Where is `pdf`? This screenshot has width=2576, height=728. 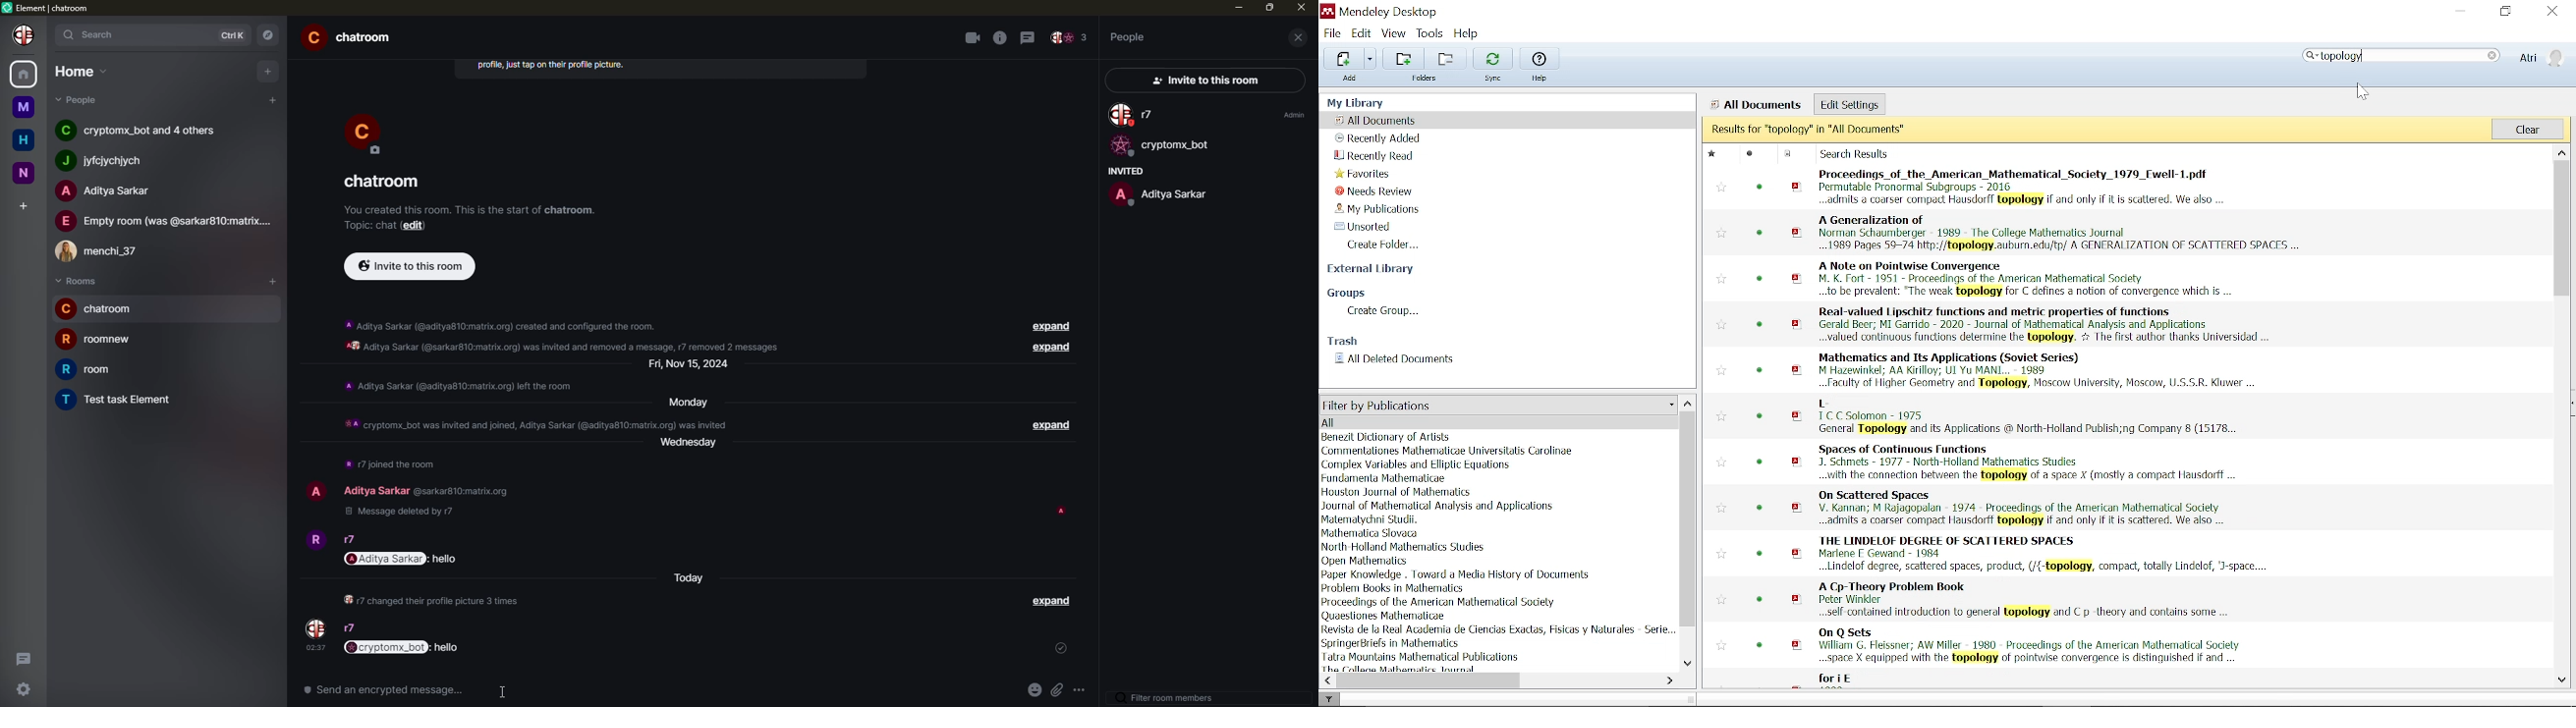
pdf is located at coordinates (1798, 370).